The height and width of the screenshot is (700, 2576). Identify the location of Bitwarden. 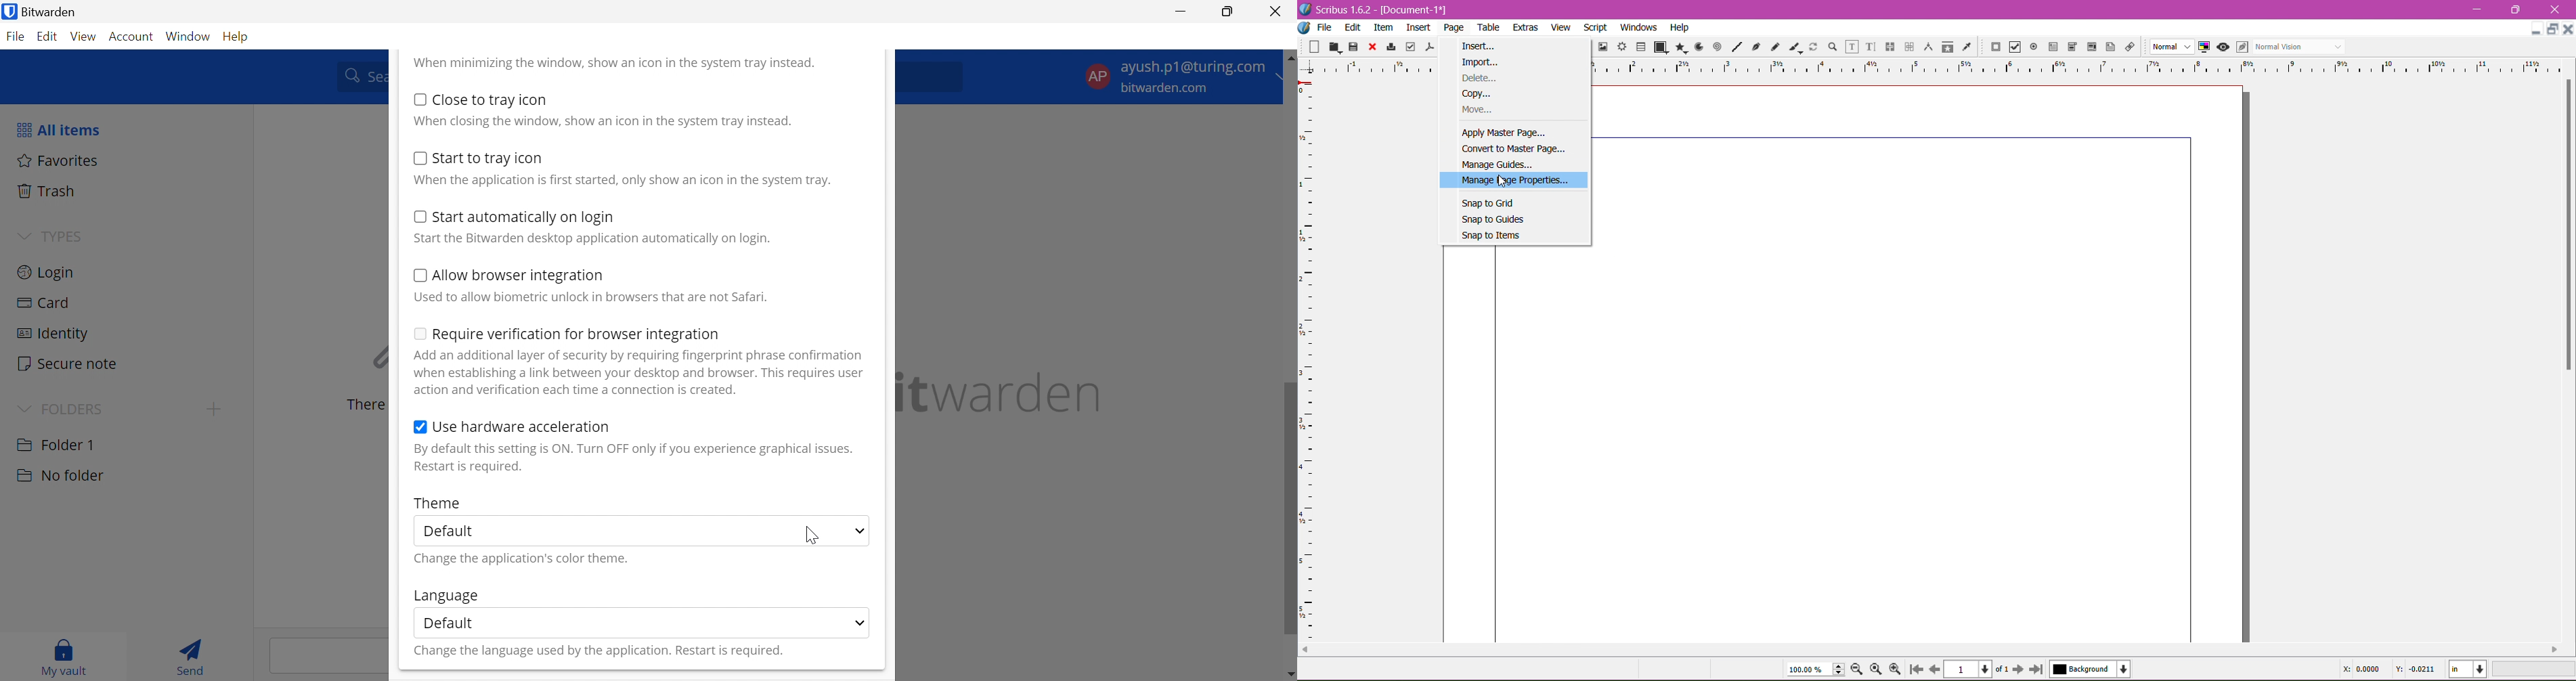
(54, 12).